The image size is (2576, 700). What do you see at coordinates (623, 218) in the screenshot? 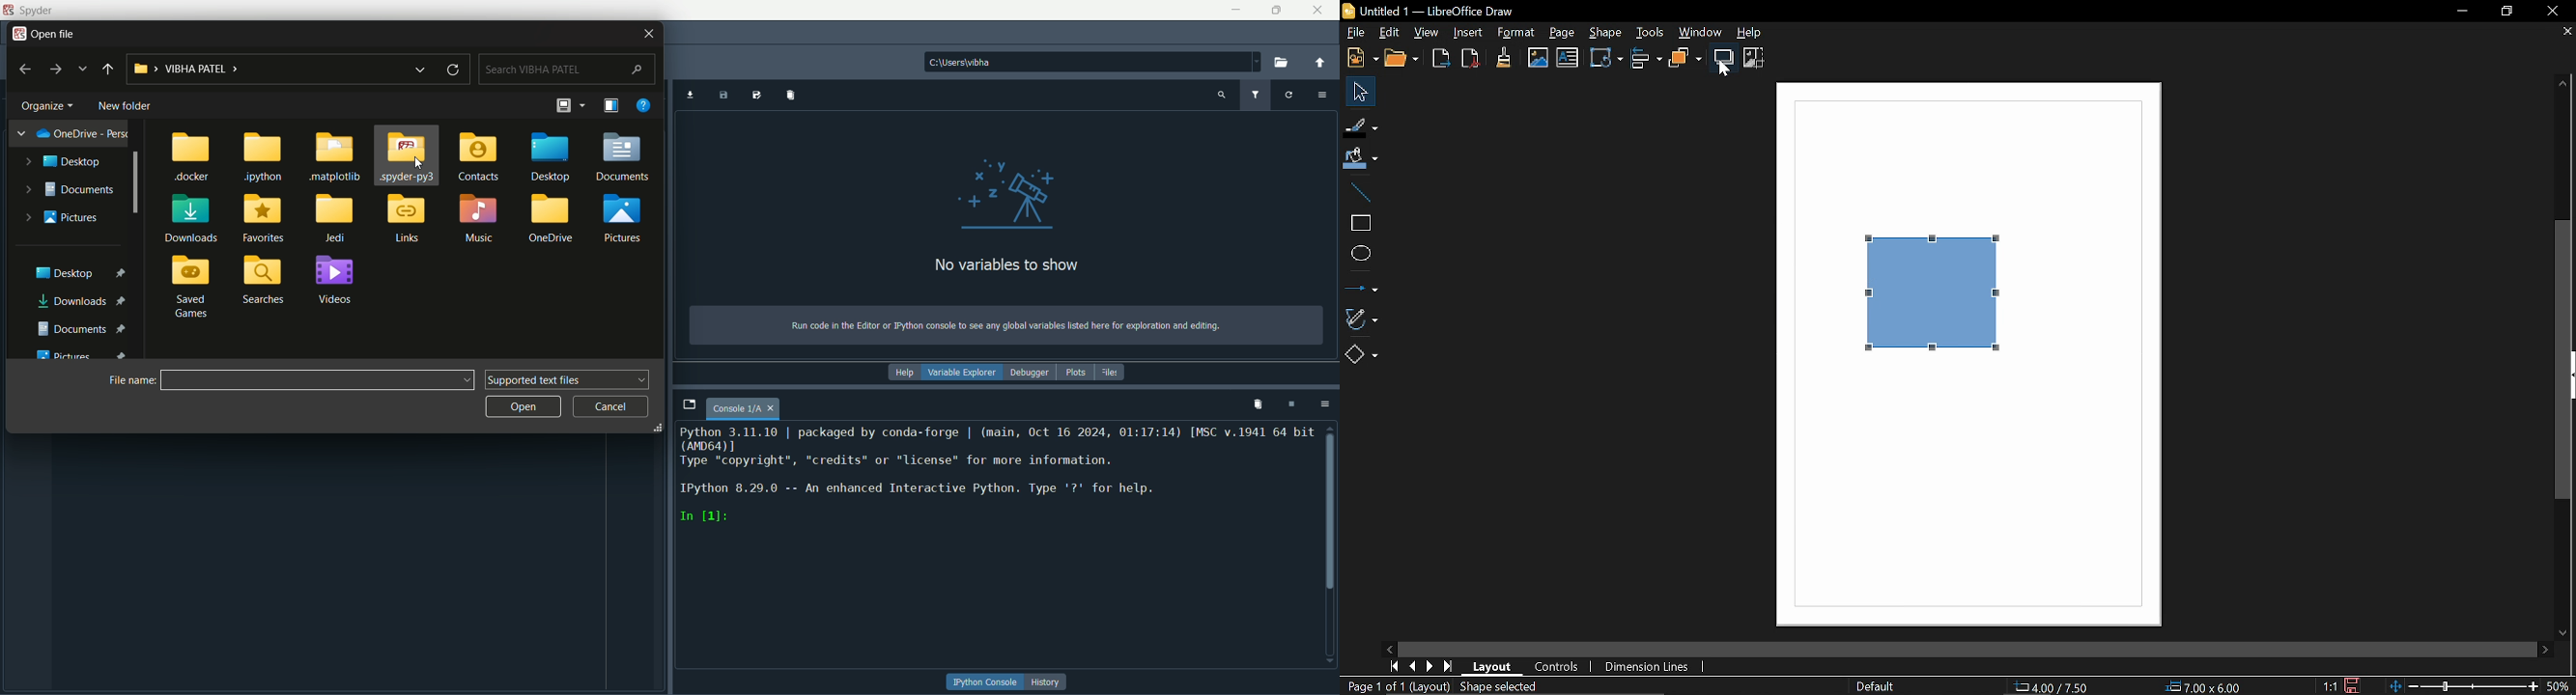
I see `folder` at bounding box center [623, 218].